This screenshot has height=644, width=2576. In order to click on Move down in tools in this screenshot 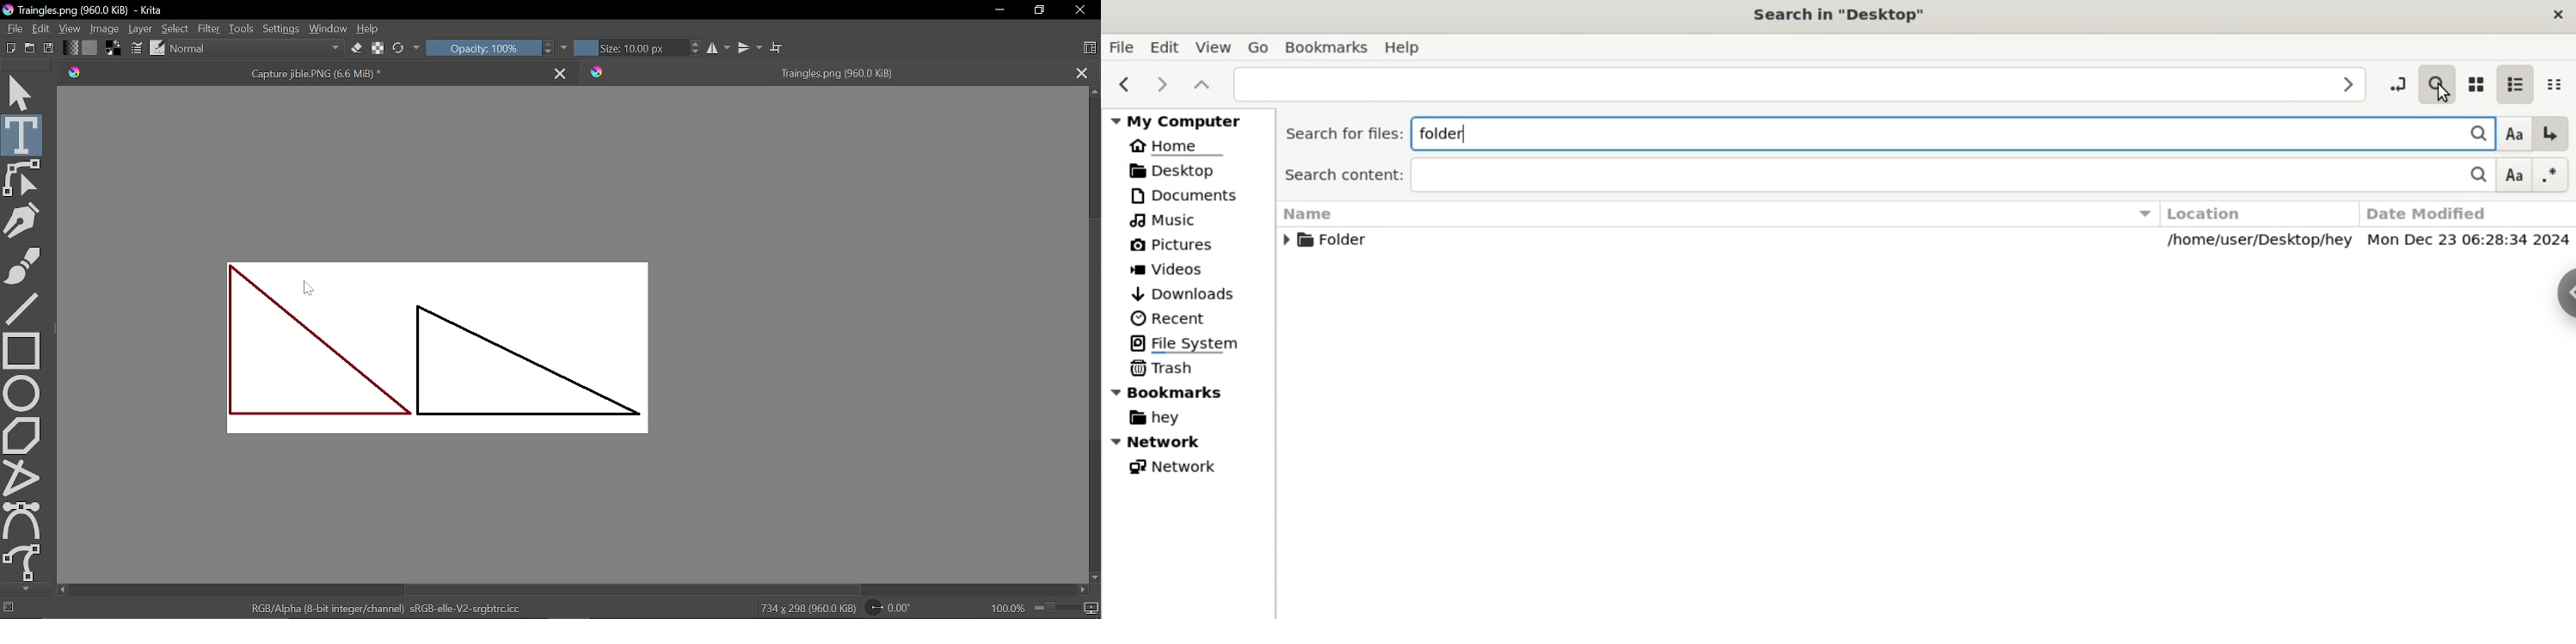, I will do `click(23, 589)`.